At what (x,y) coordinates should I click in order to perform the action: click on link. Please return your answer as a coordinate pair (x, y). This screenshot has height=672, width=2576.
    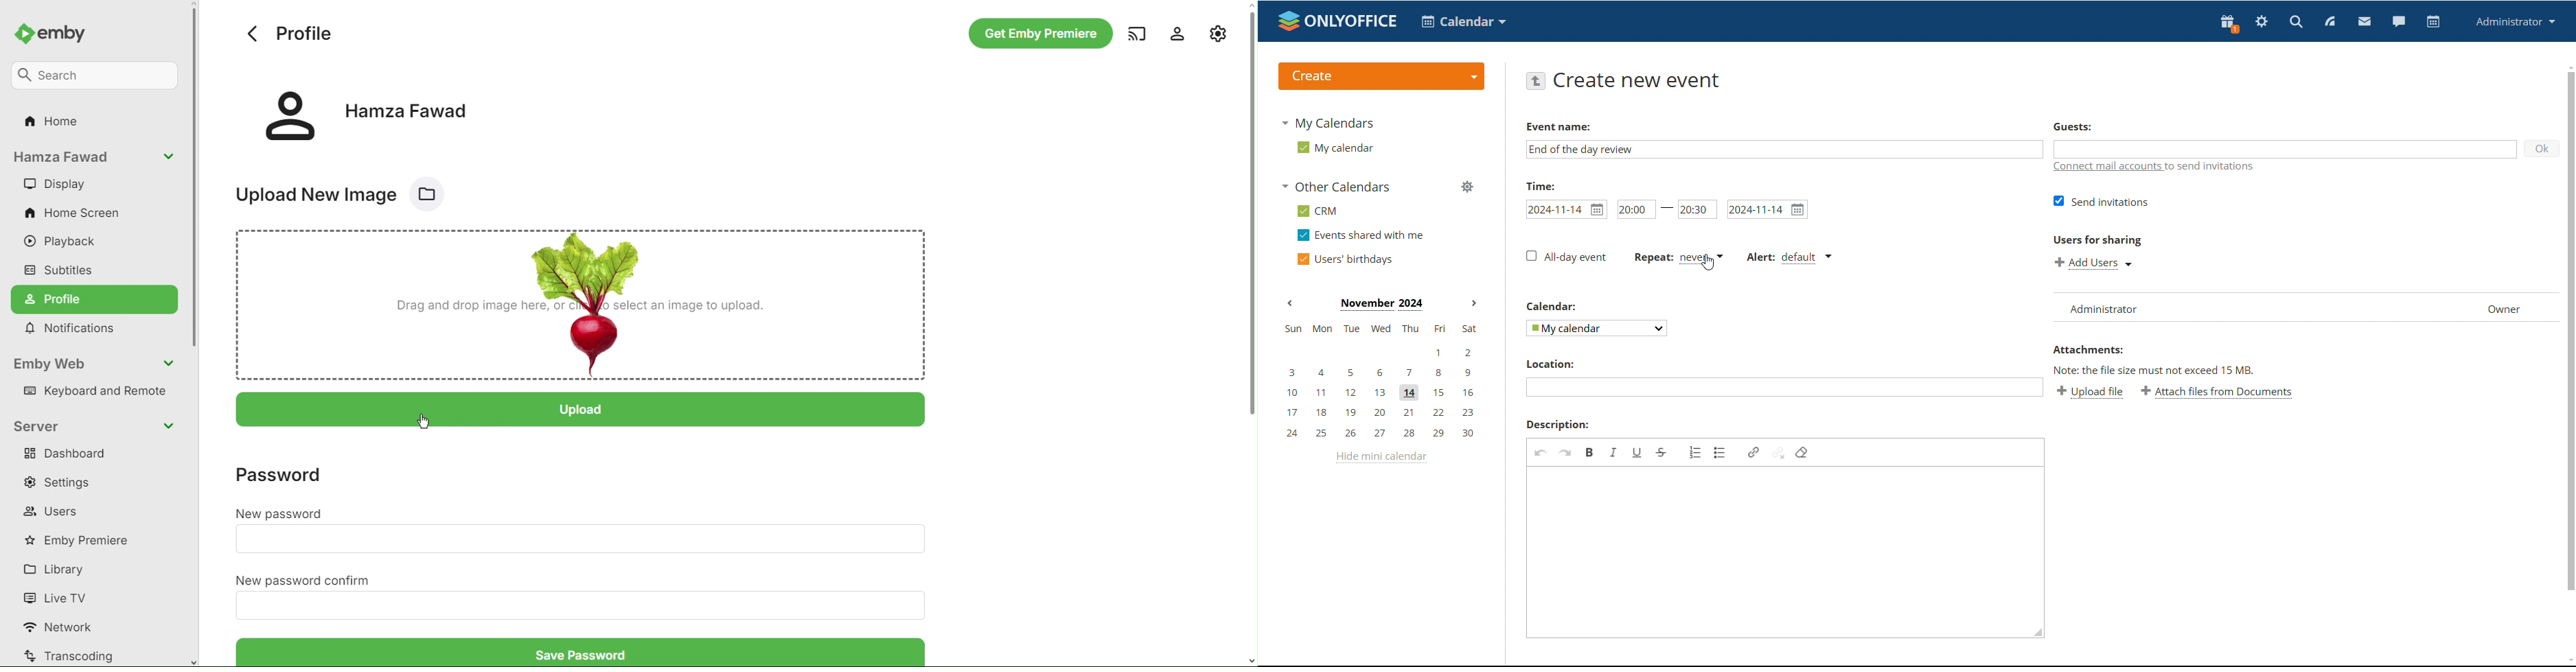
    Looking at the image, I should click on (1753, 452).